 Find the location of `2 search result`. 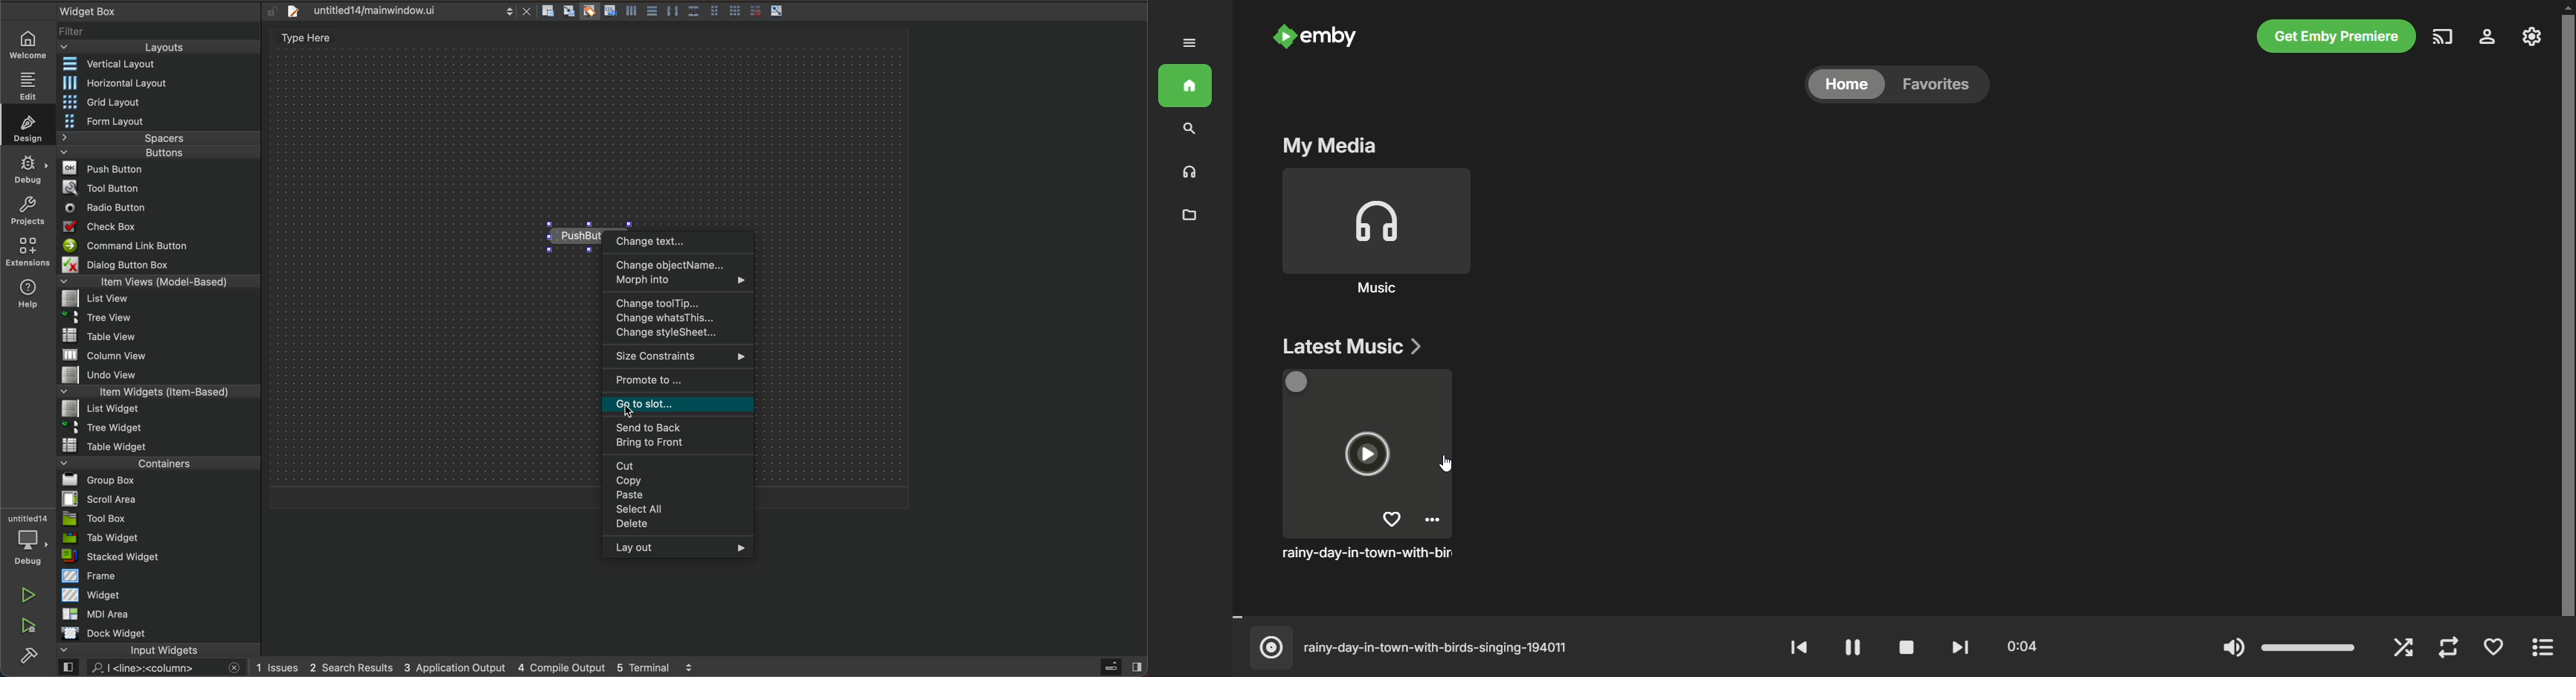

2 search result is located at coordinates (352, 668).